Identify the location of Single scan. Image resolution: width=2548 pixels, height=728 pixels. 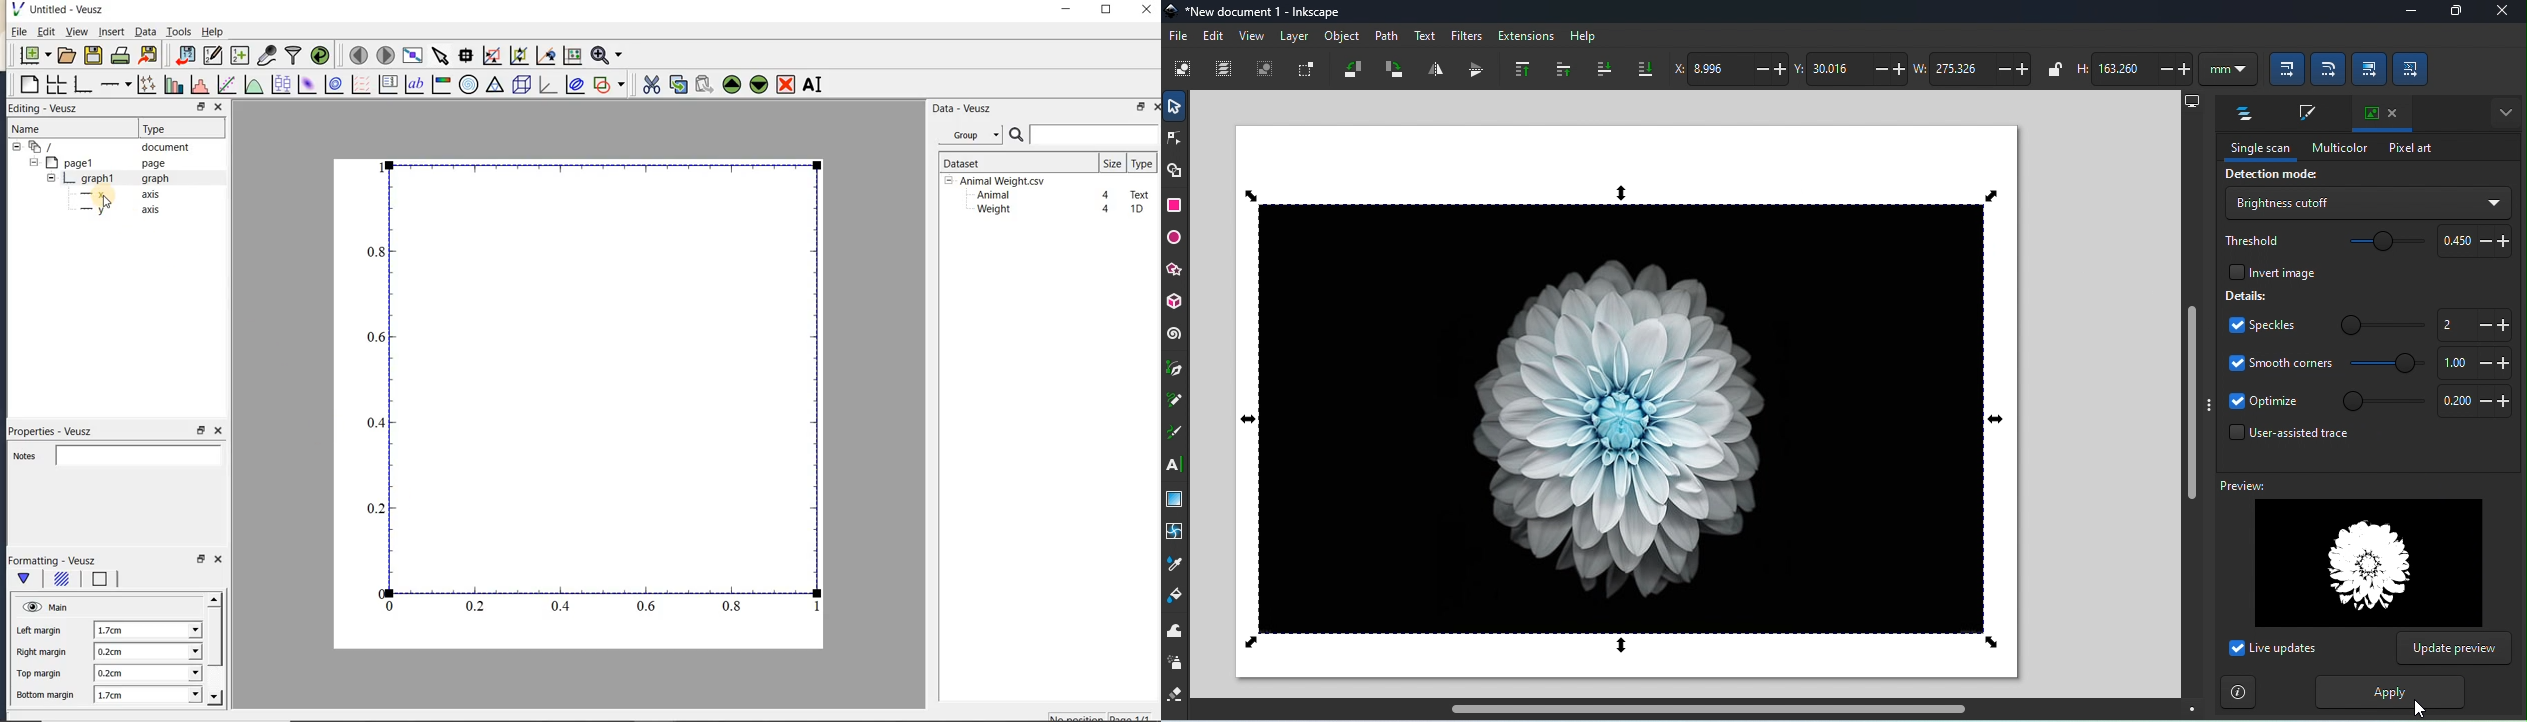
(2259, 150).